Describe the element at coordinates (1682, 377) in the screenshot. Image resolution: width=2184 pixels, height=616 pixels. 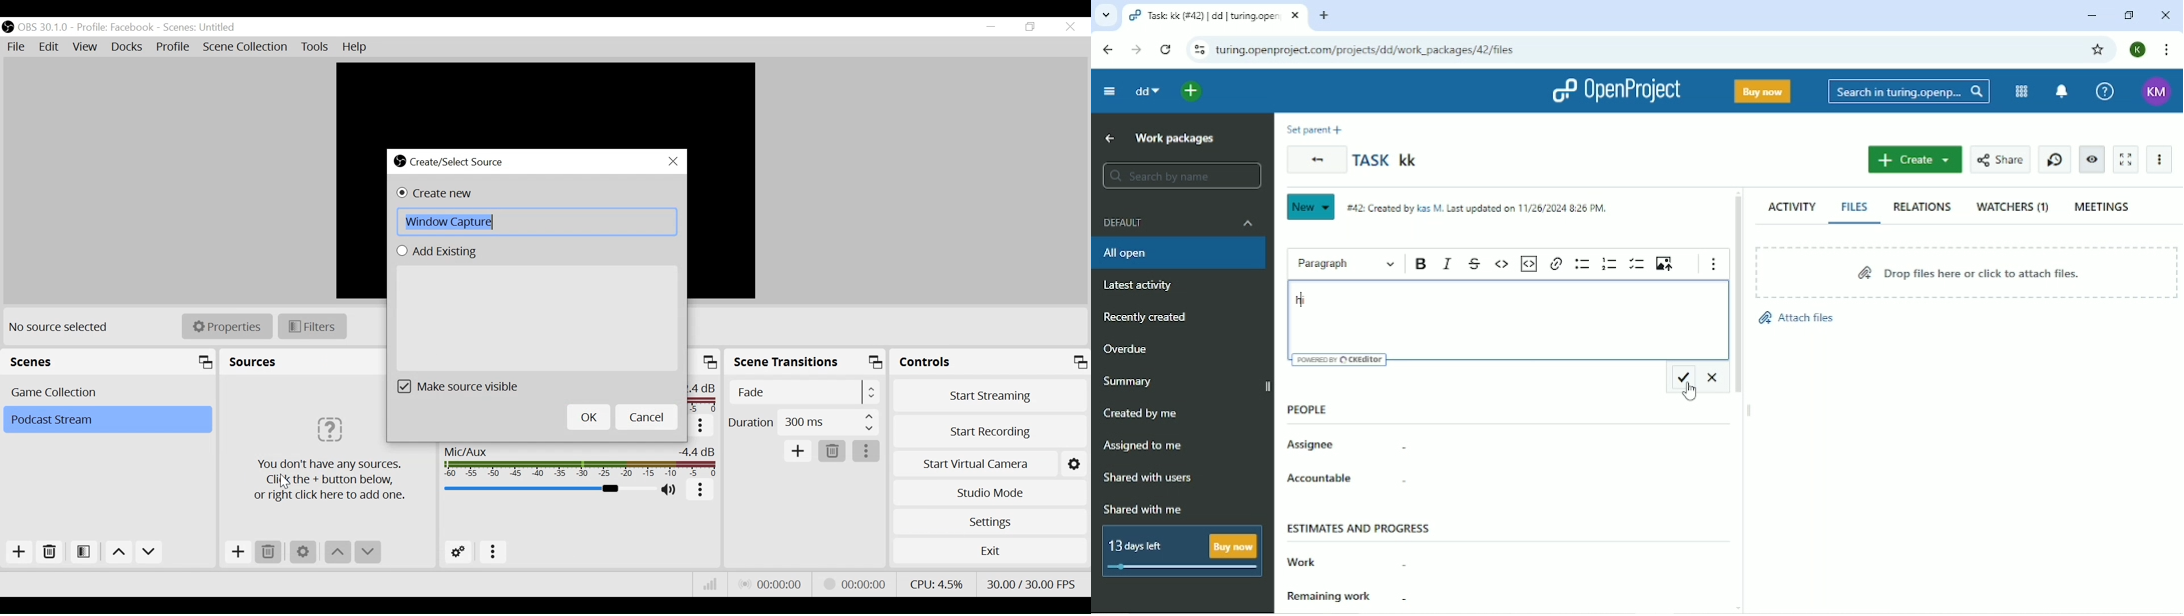
I see `Save` at that location.